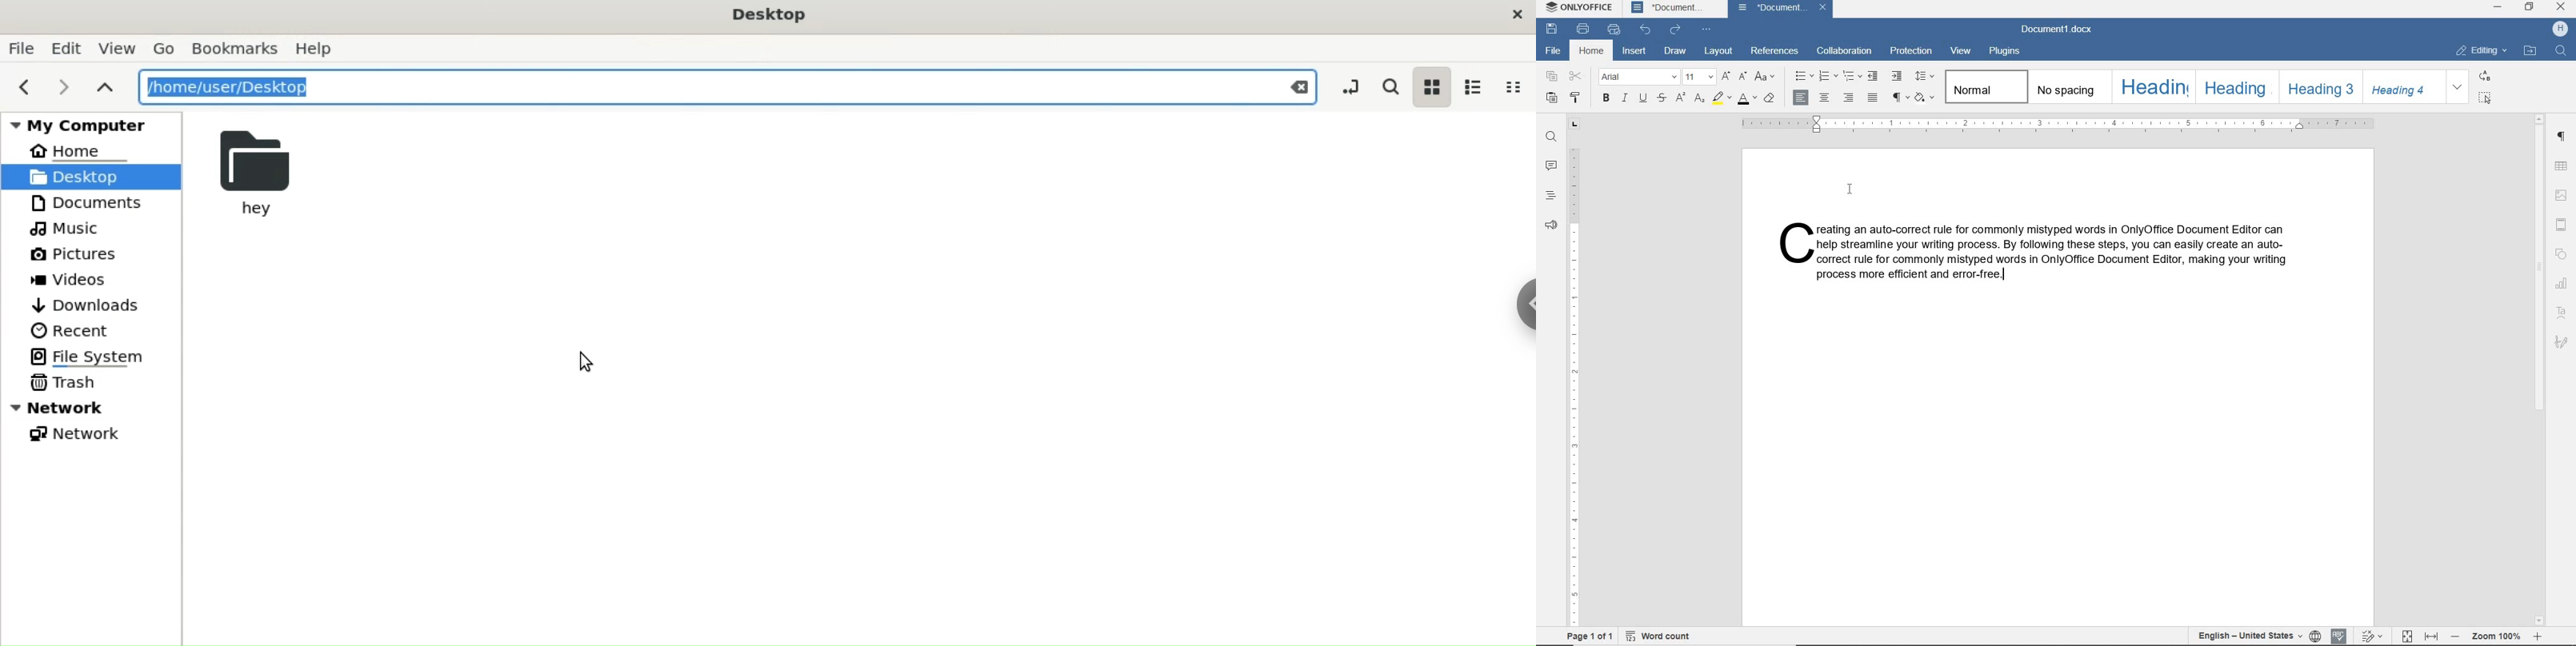  I want to click on ITALIC, so click(1625, 99).